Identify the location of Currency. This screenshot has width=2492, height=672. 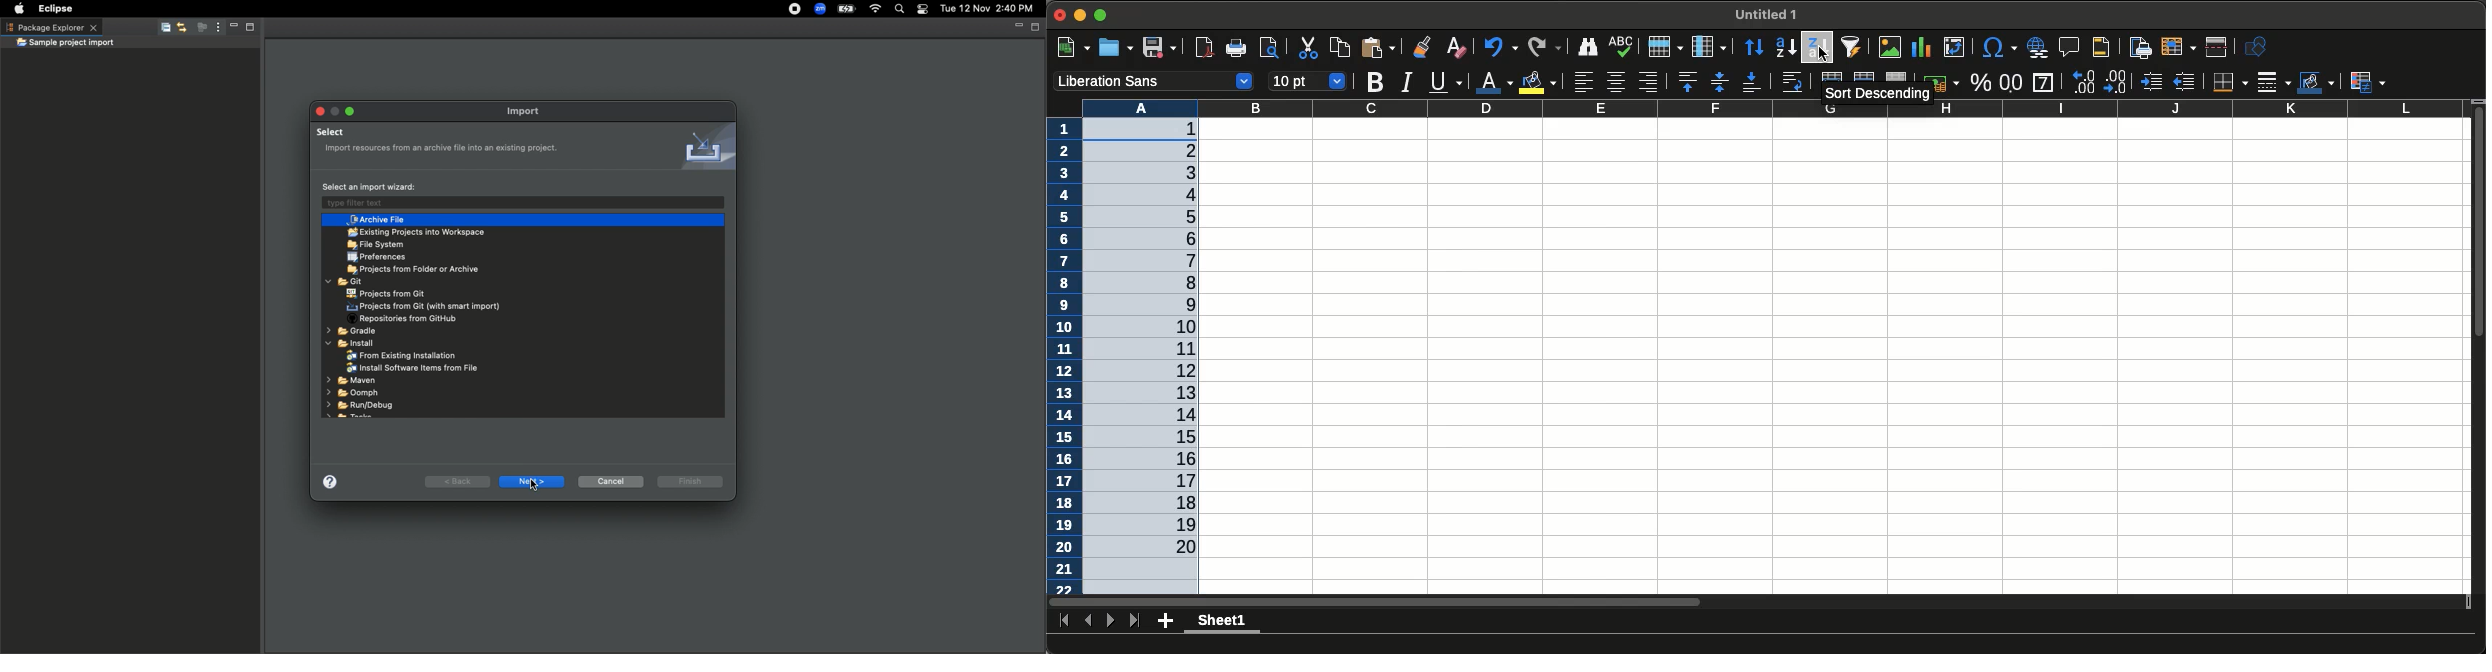
(1946, 82).